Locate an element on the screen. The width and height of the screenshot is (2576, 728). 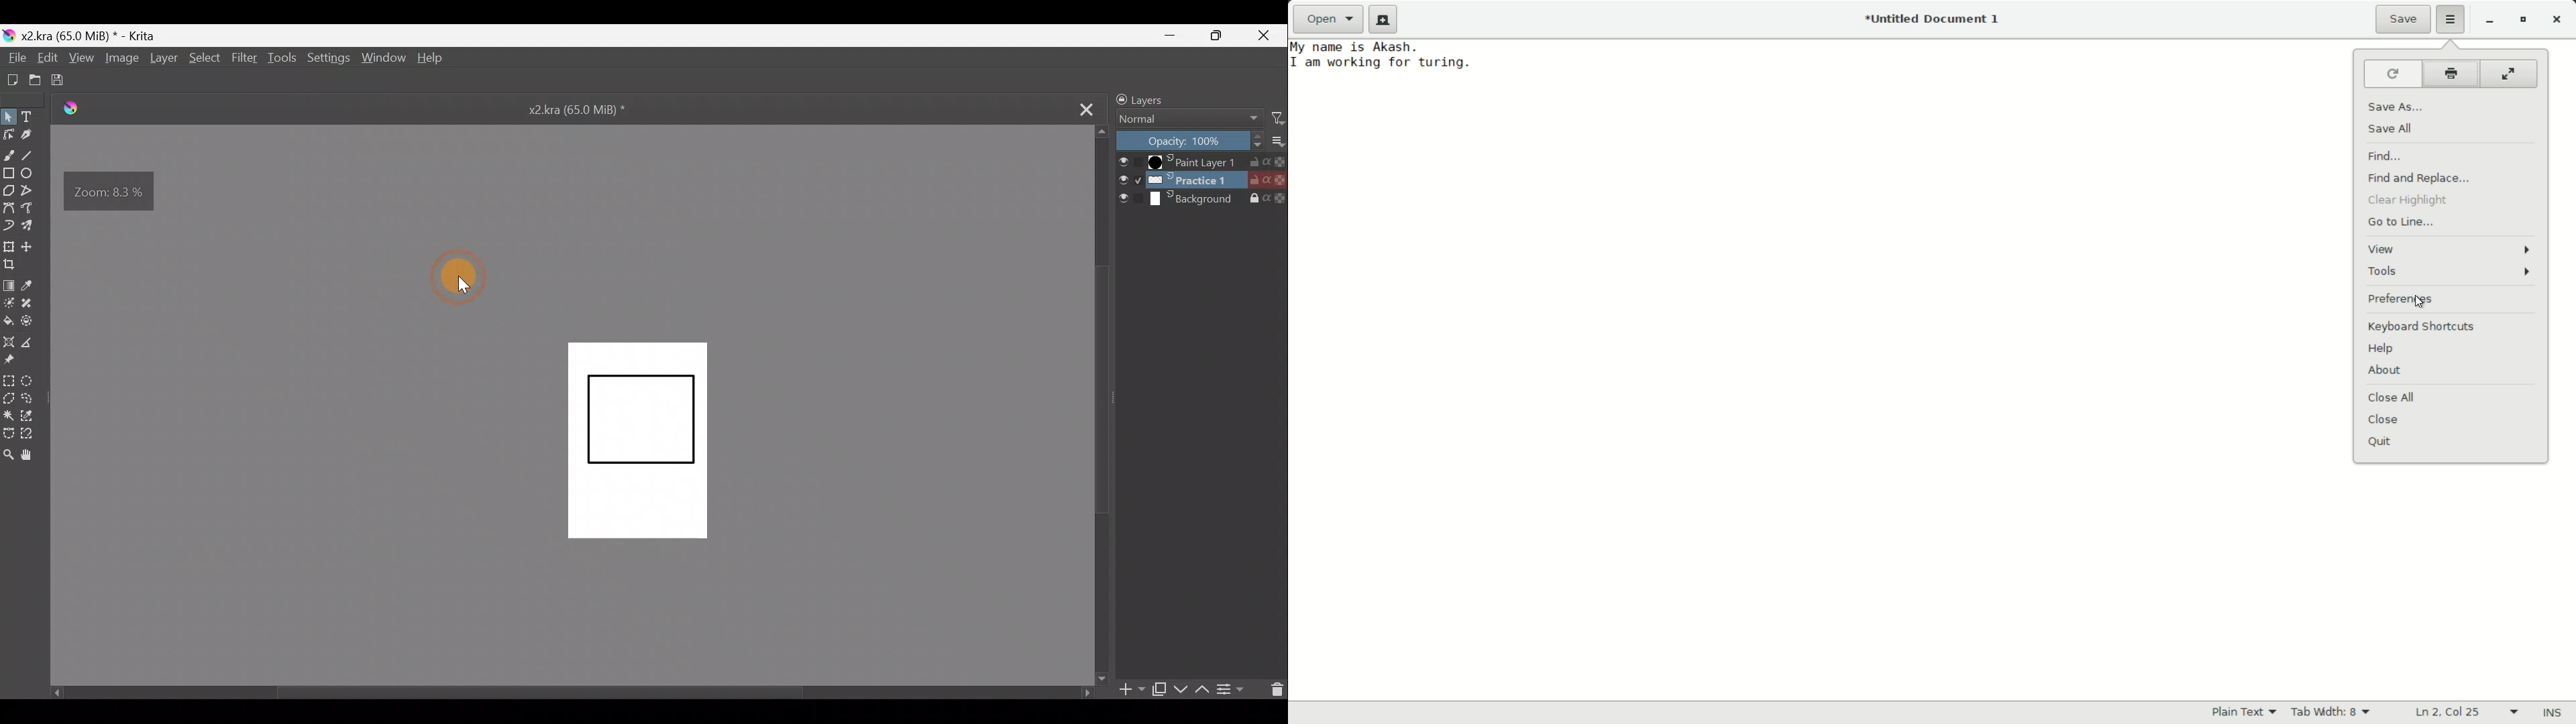
tab width is located at coordinates (2332, 711).